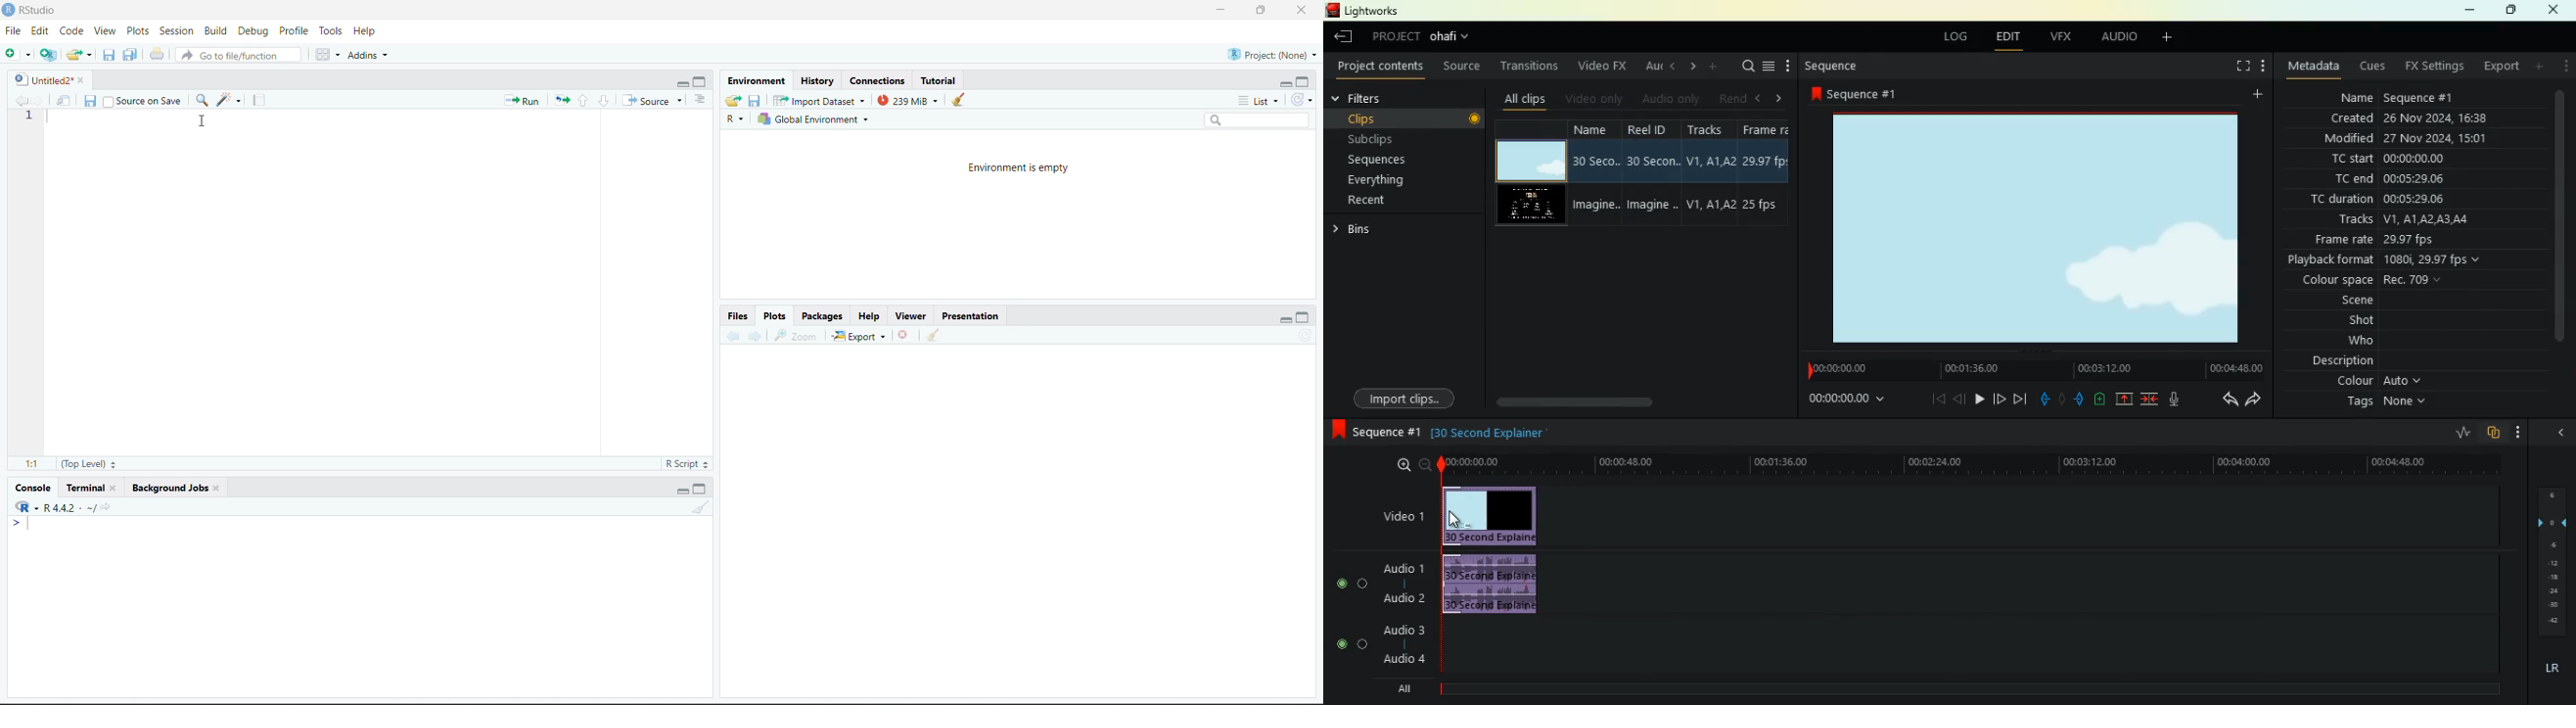 The height and width of the screenshot is (728, 2576). What do you see at coordinates (776, 315) in the screenshot?
I see `Plots` at bounding box center [776, 315].